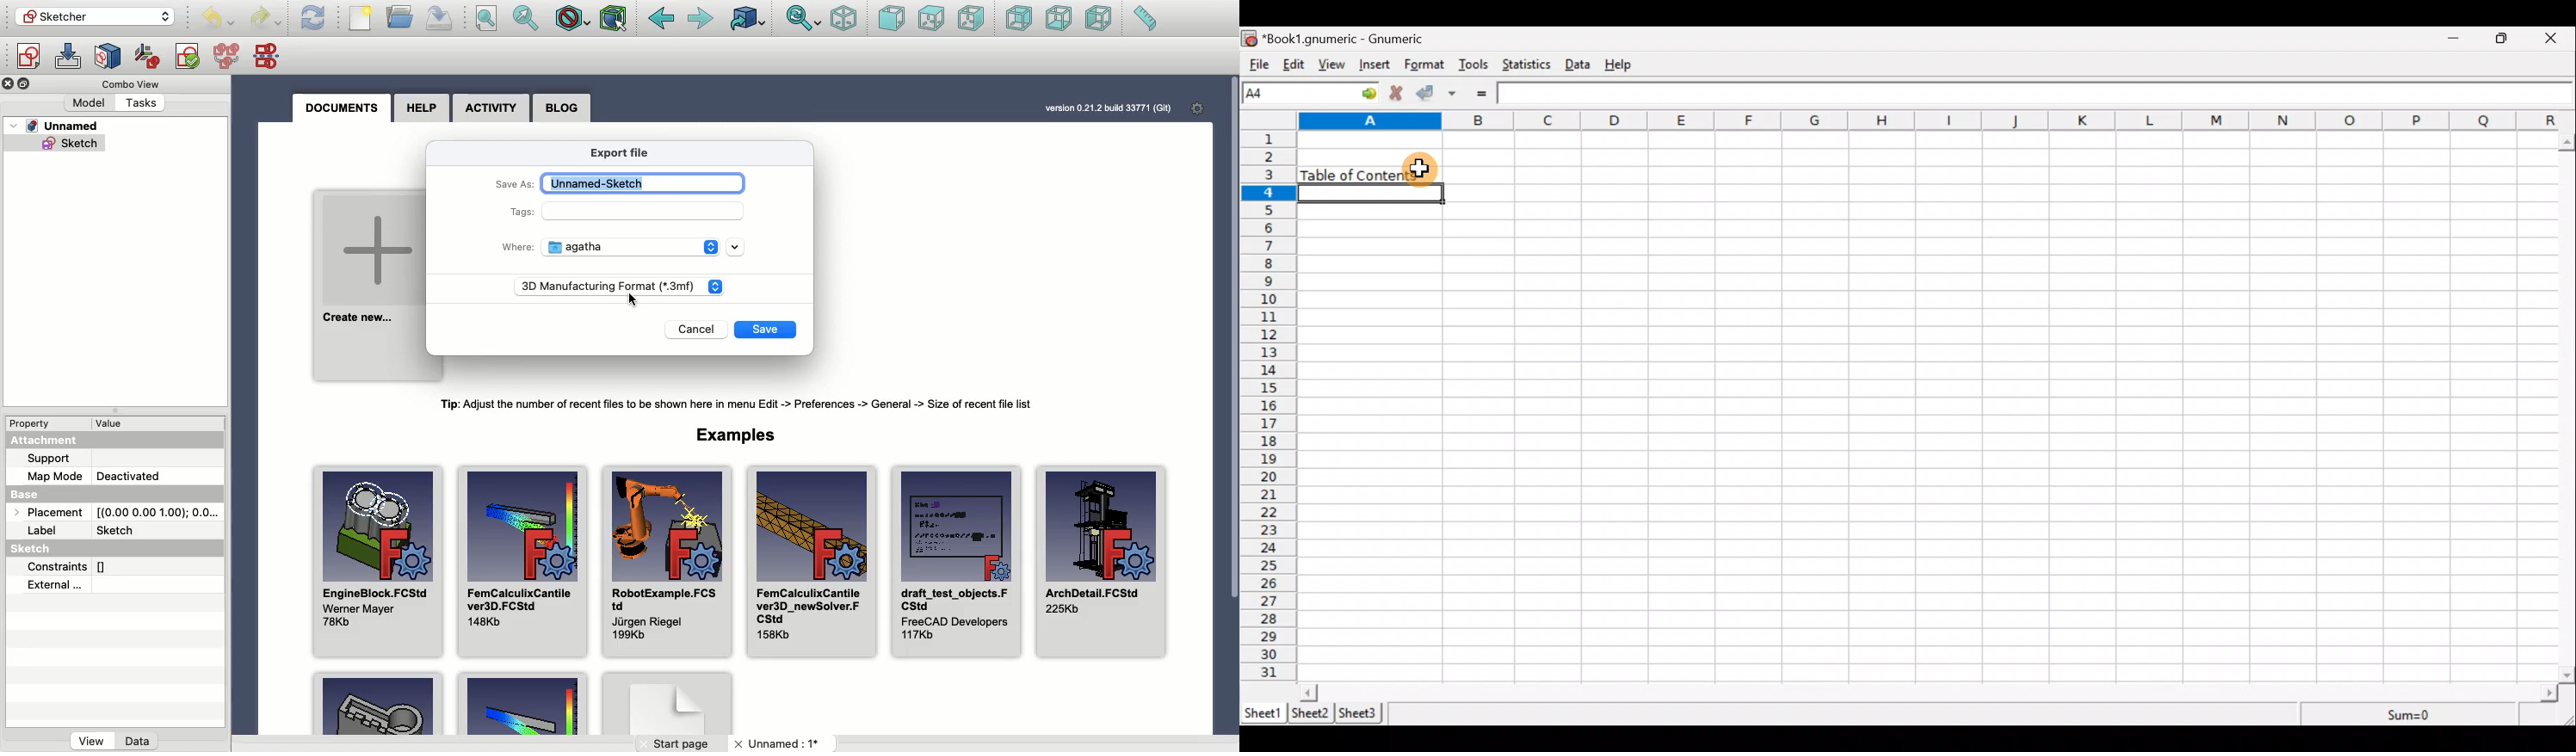  What do you see at coordinates (1347, 39) in the screenshot?
I see `*Book1.gnumeric - Gnumeric` at bounding box center [1347, 39].